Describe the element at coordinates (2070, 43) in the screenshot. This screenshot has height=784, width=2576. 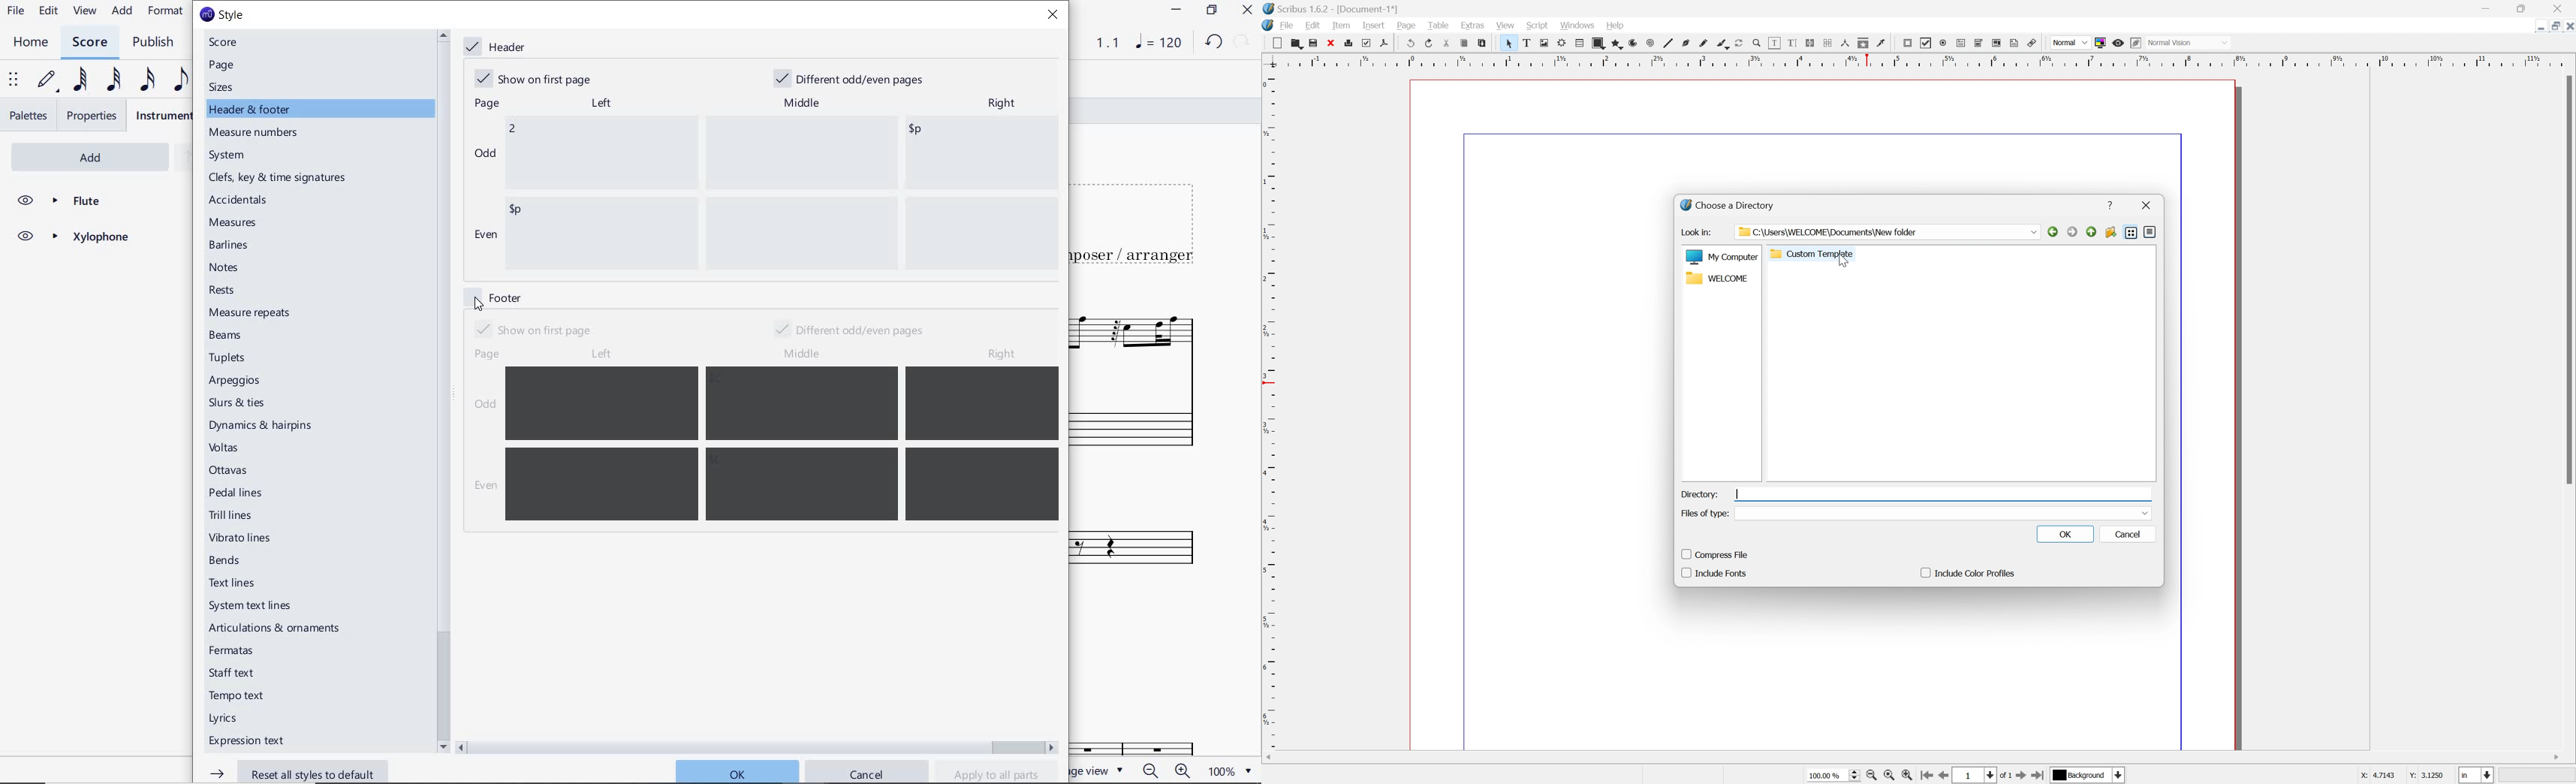
I see `Normal` at that location.